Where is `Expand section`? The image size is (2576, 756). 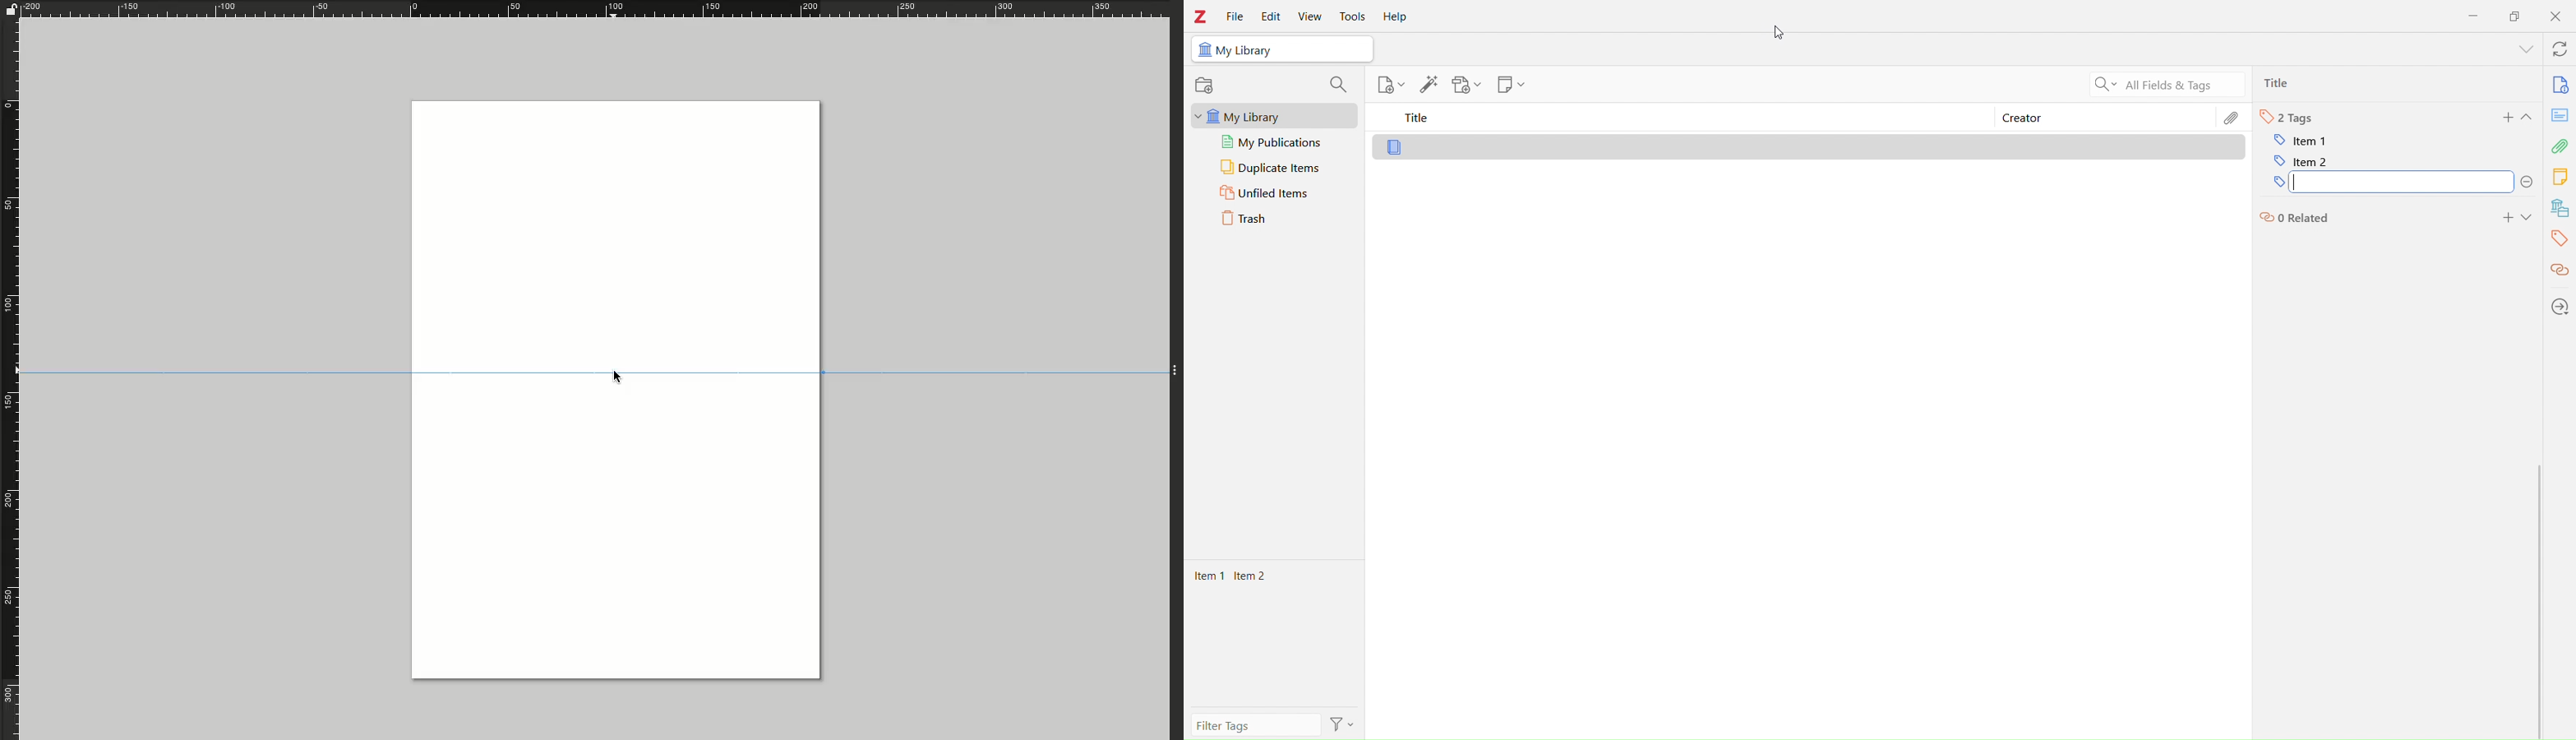
Expand section is located at coordinates (2530, 122).